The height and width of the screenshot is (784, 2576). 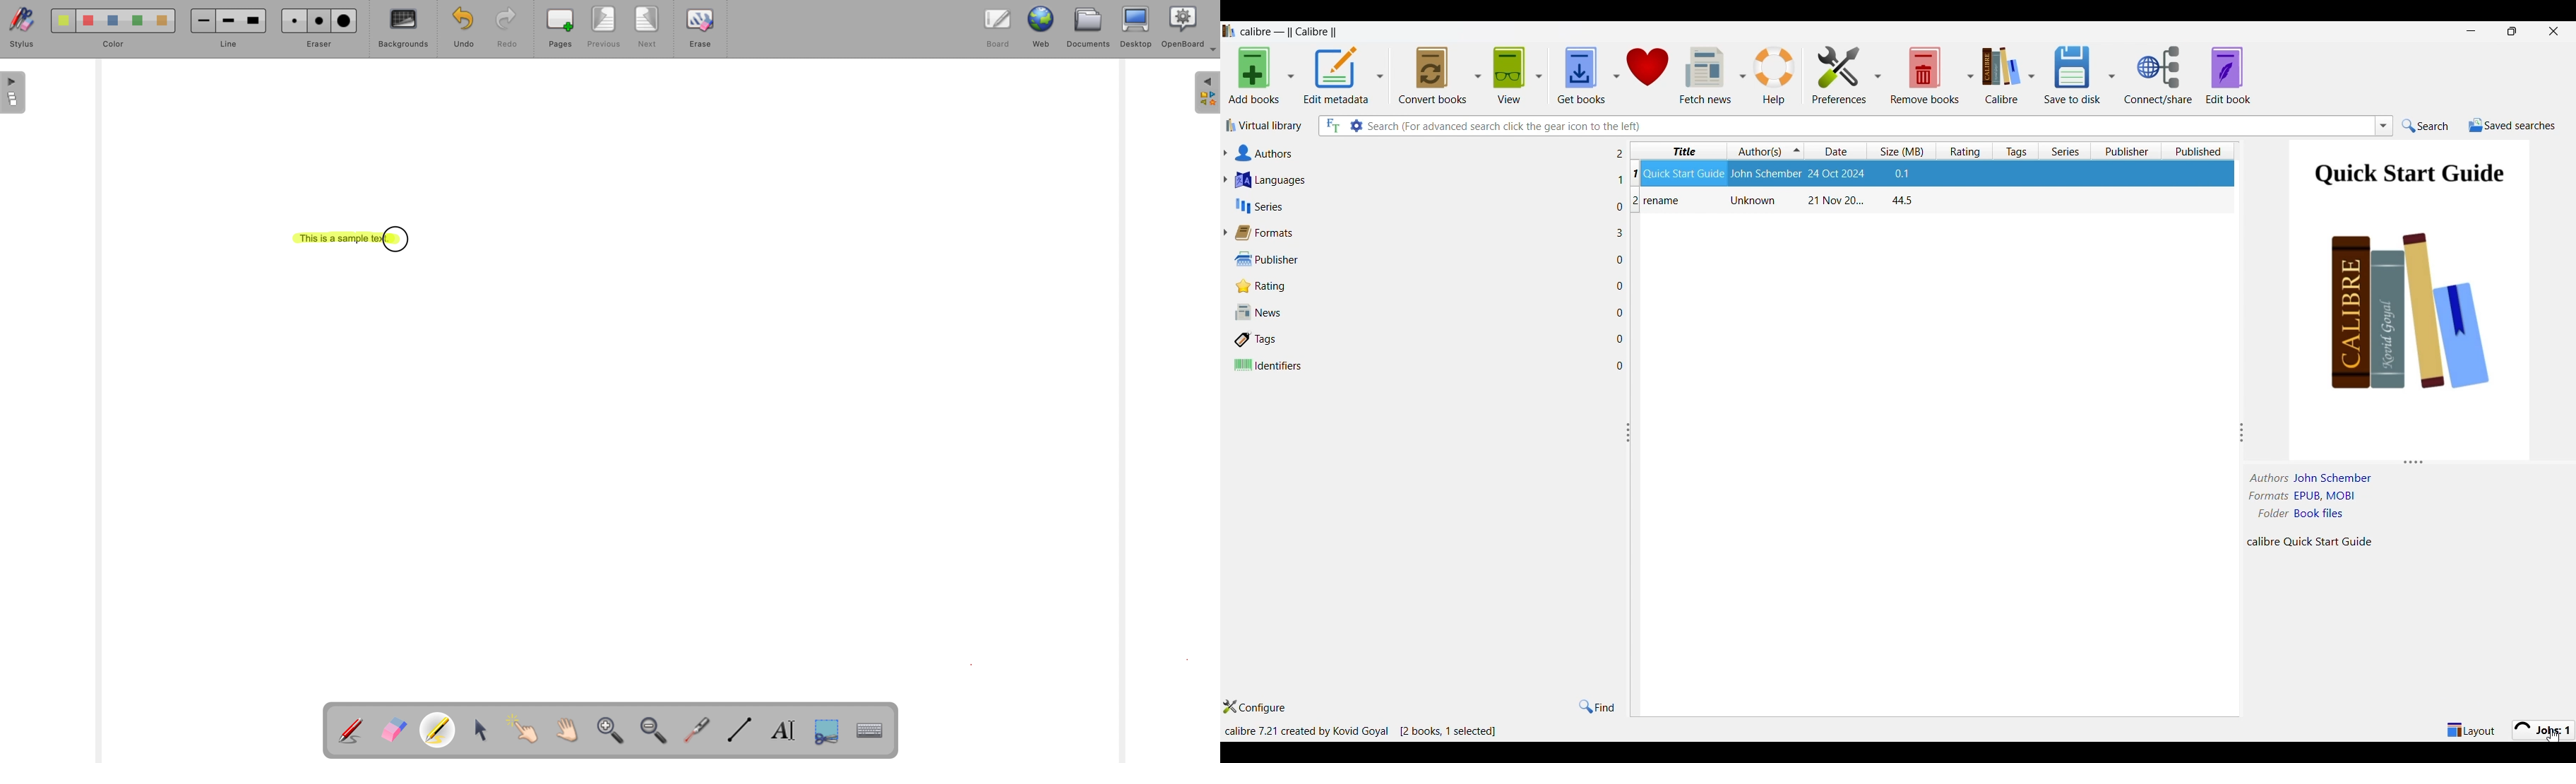 What do you see at coordinates (2130, 150) in the screenshot?
I see `Publisher column` at bounding box center [2130, 150].